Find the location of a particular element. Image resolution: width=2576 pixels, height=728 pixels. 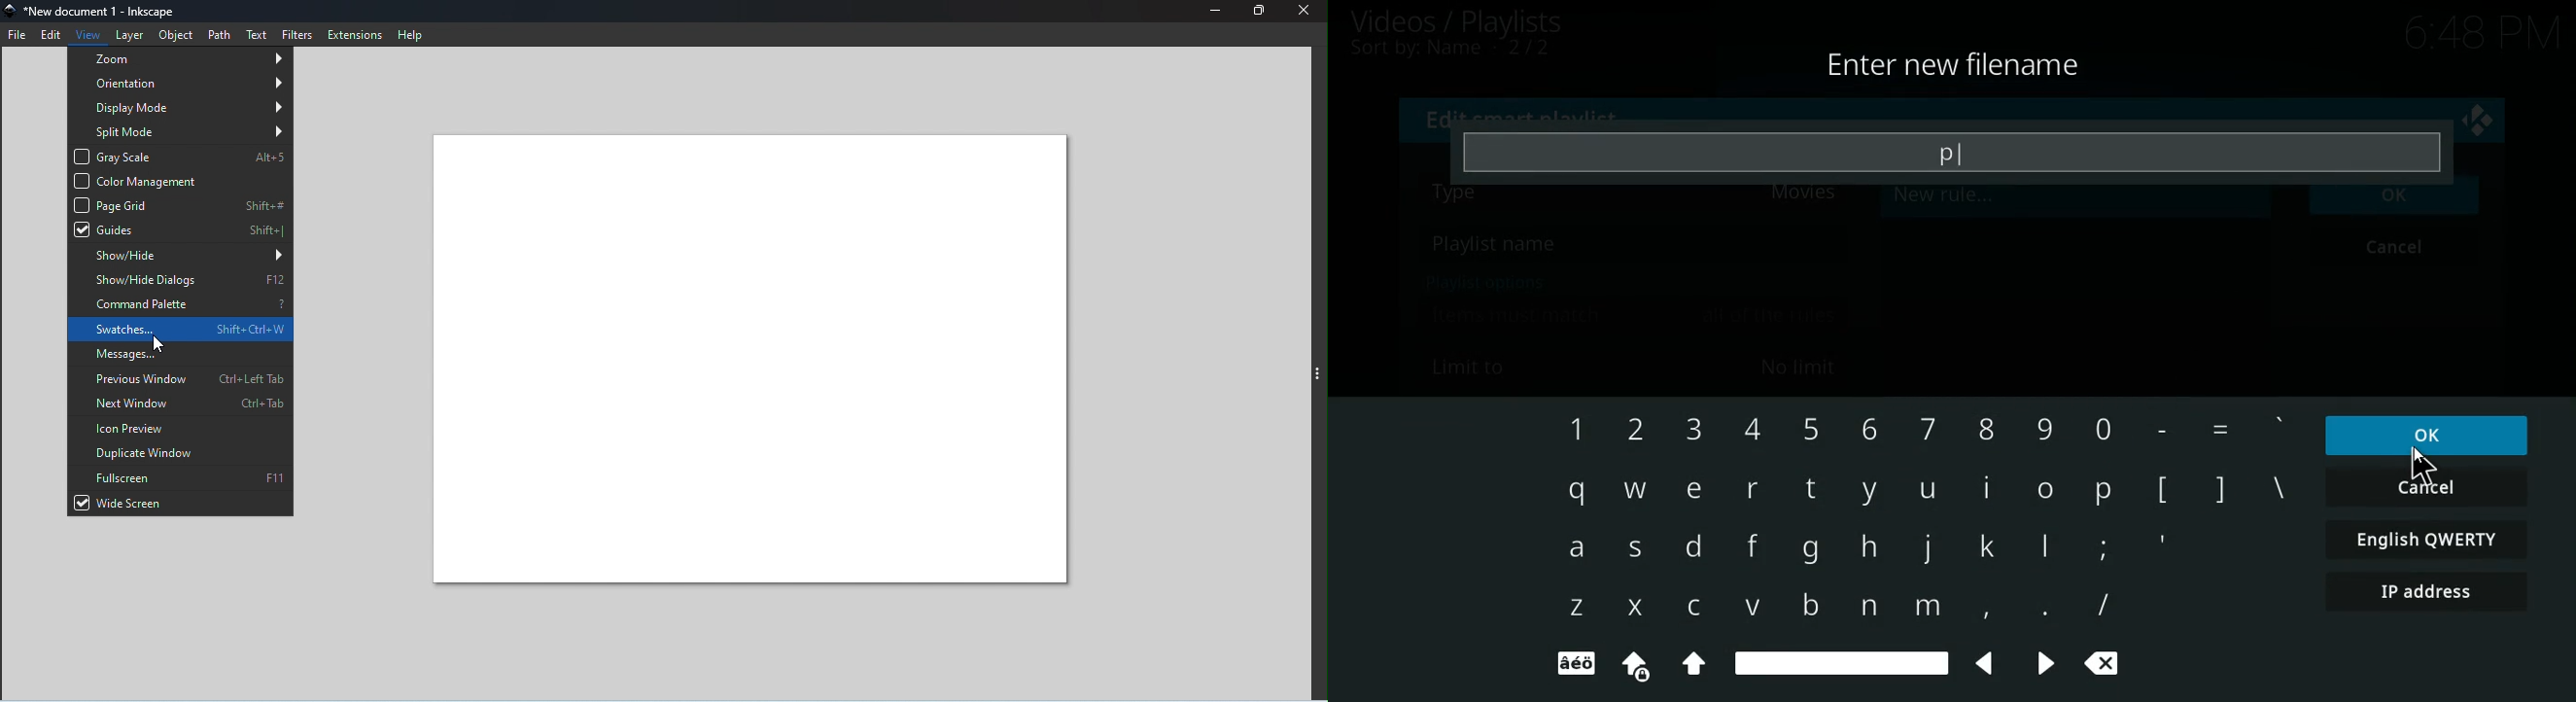

aeo is located at coordinates (1576, 665).